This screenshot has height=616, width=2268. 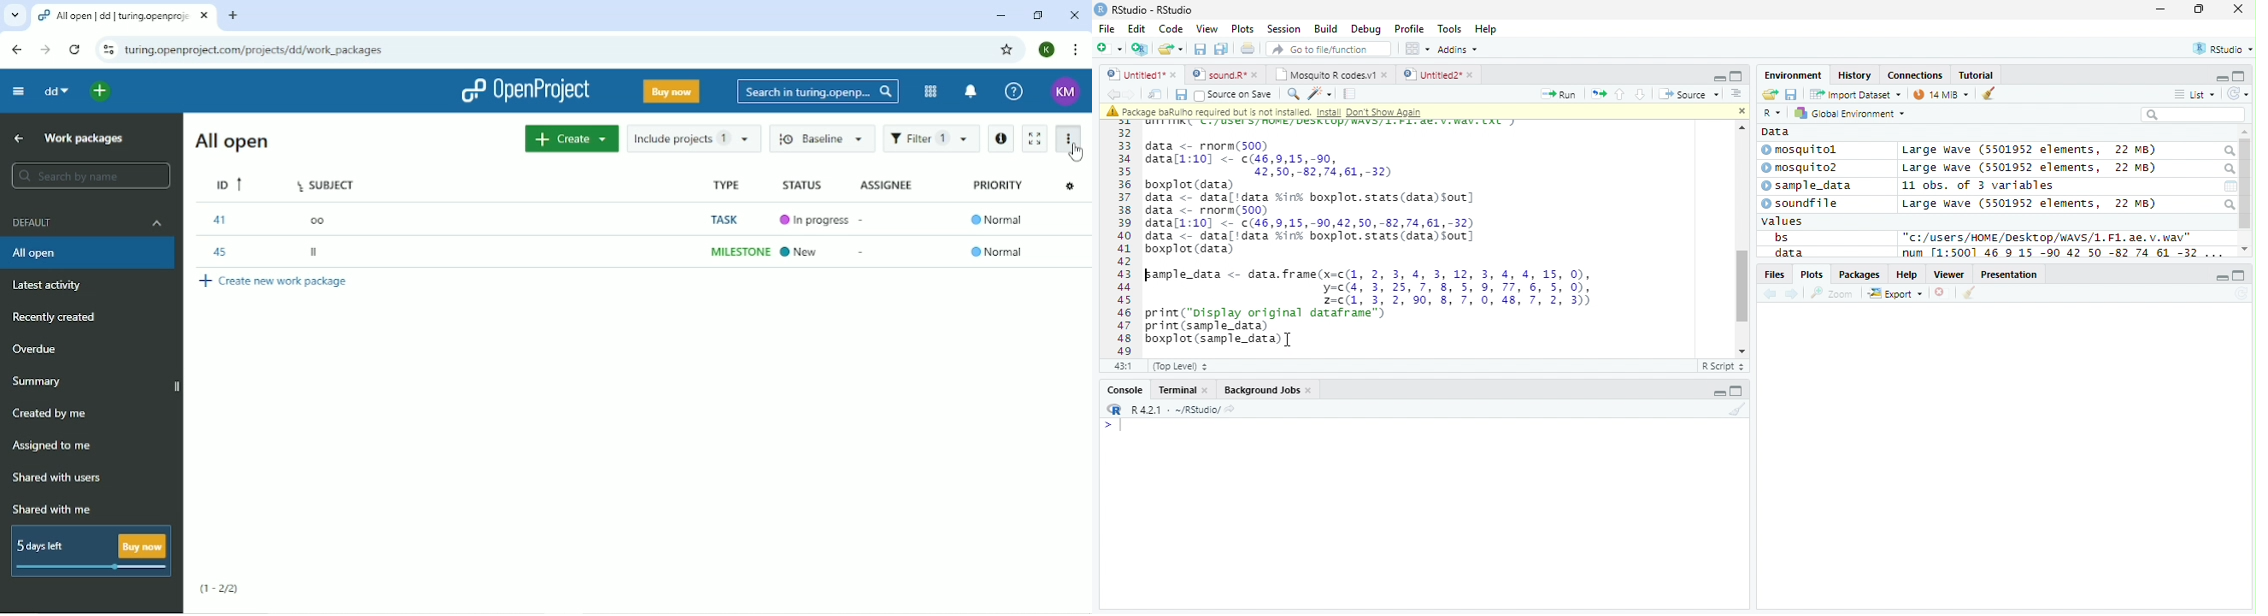 What do you see at coordinates (1326, 28) in the screenshot?
I see `Build` at bounding box center [1326, 28].